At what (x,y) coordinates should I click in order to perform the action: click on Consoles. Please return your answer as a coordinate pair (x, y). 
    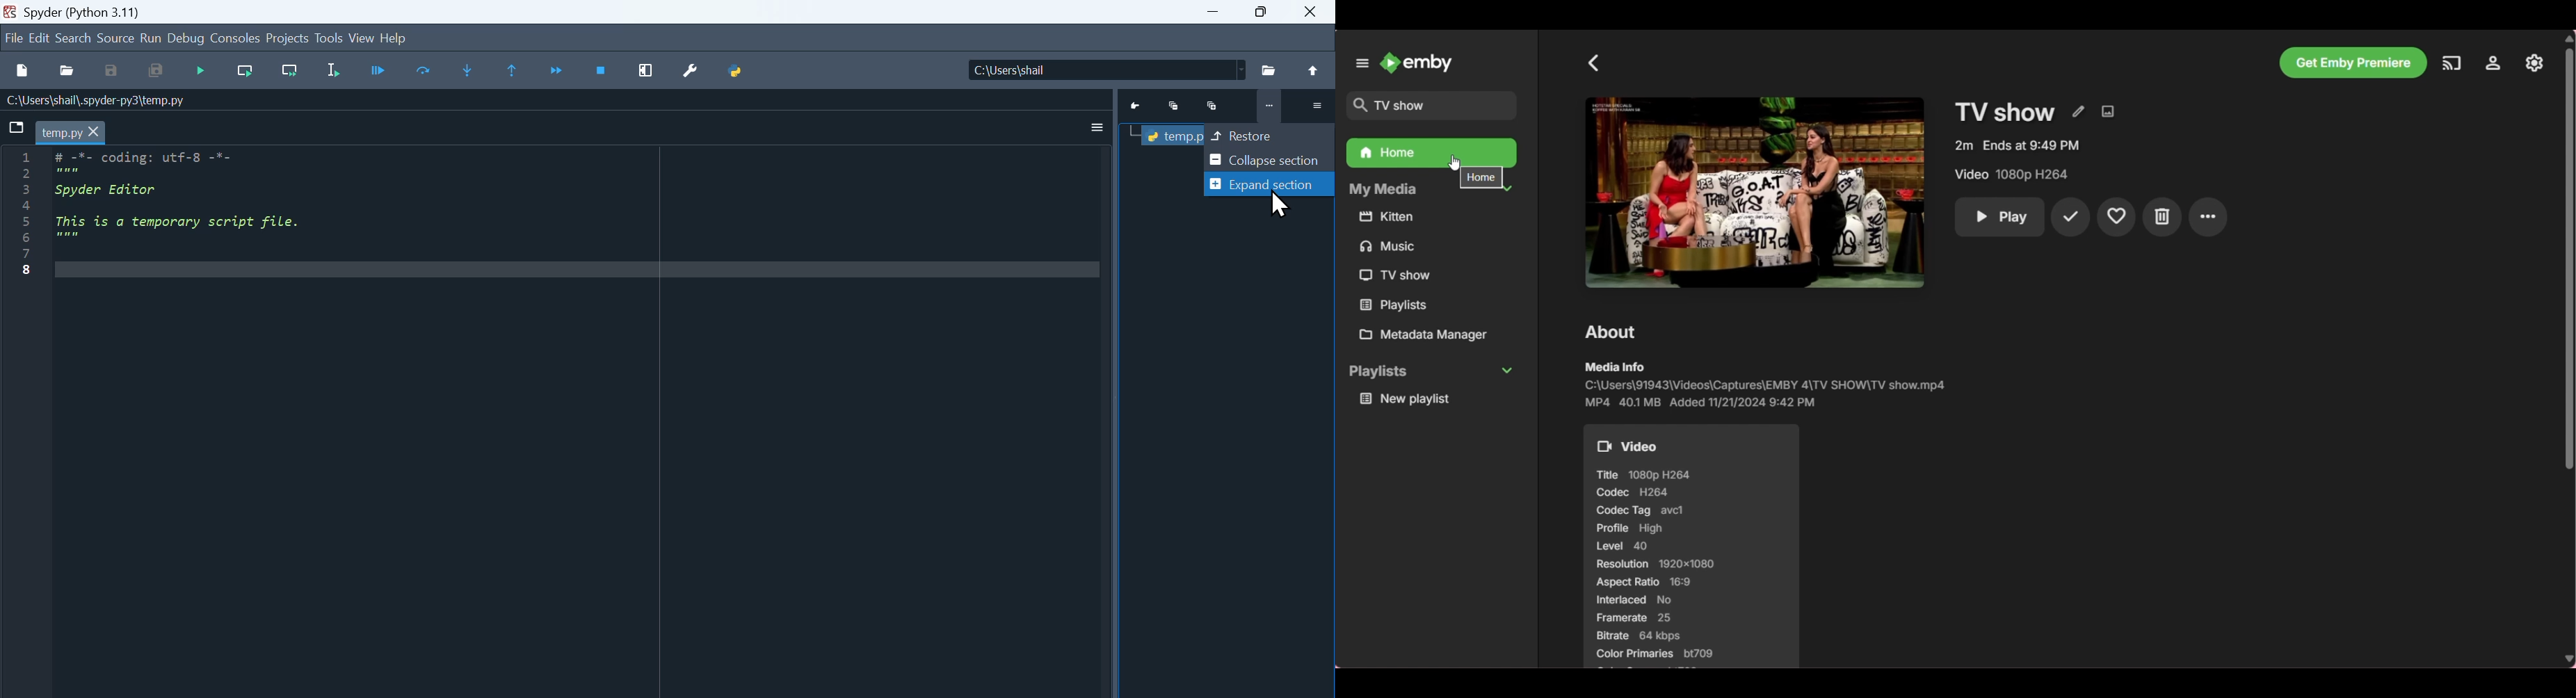
    Looking at the image, I should click on (234, 39).